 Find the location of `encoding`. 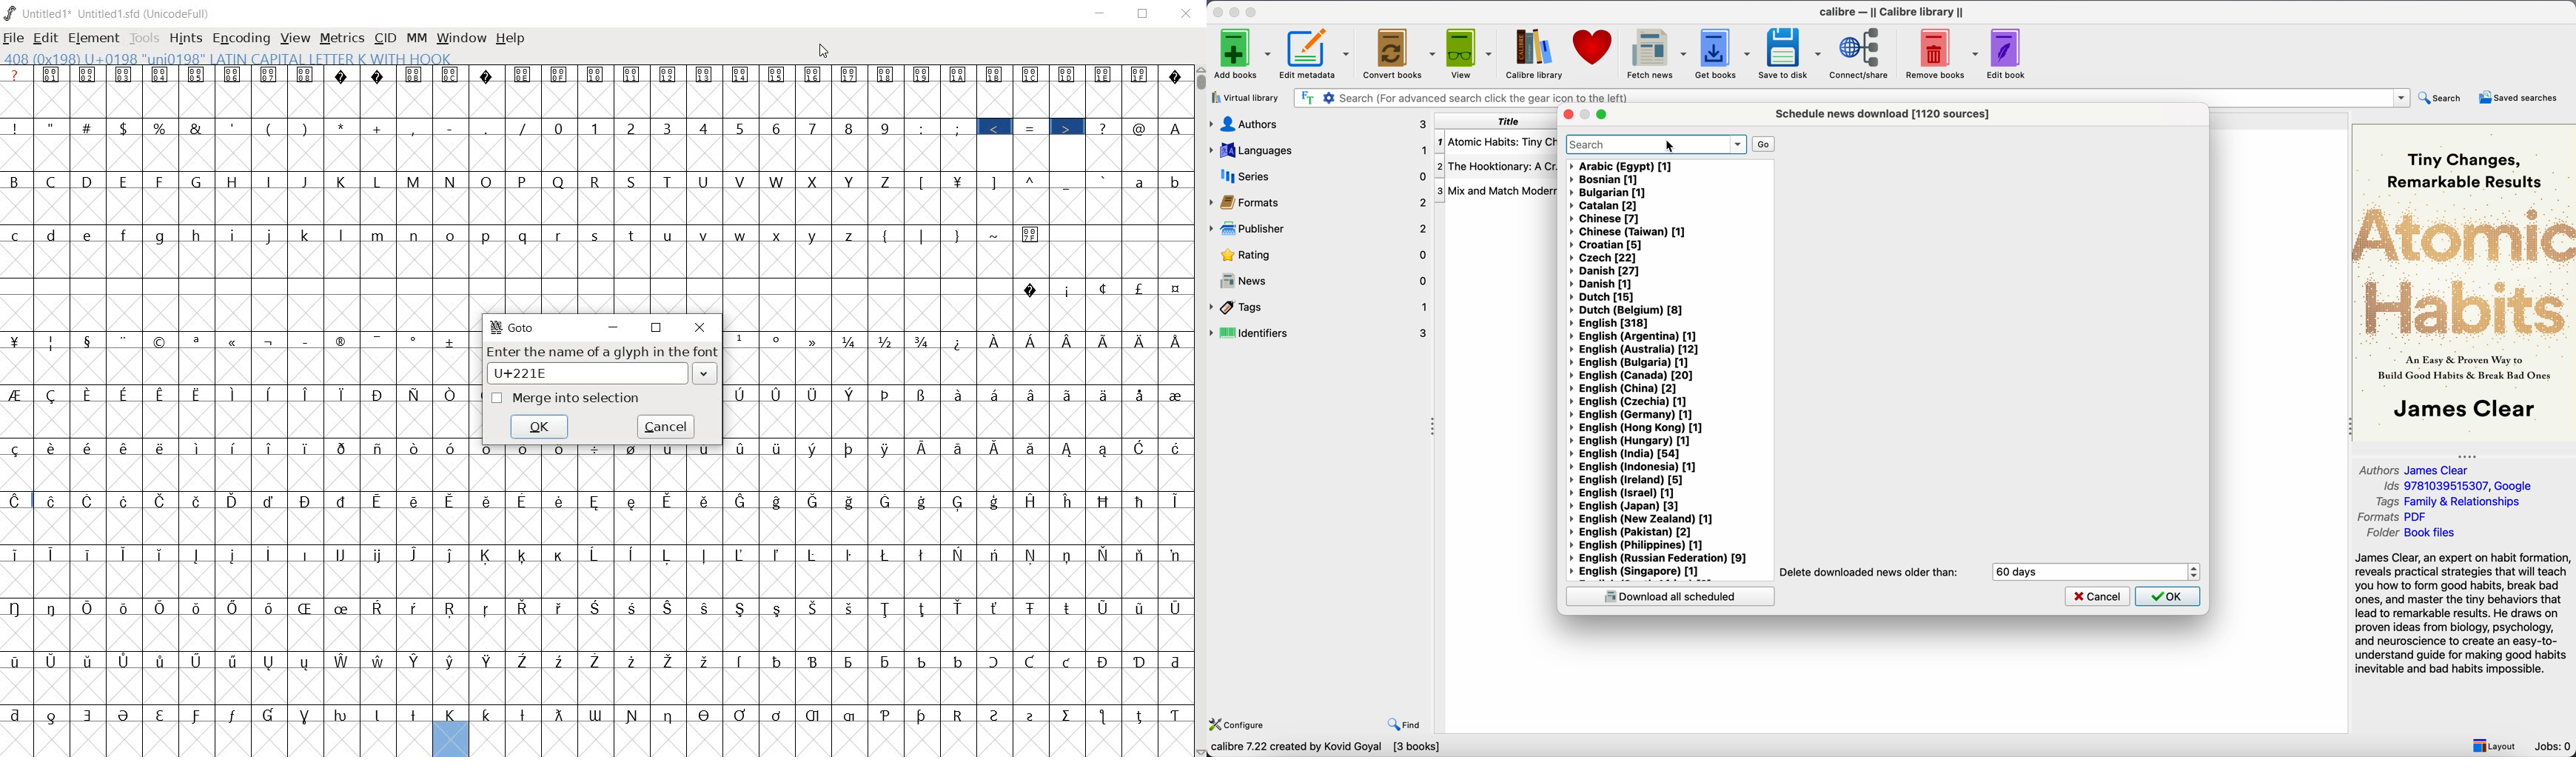

encoding is located at coordinates (241, 39).